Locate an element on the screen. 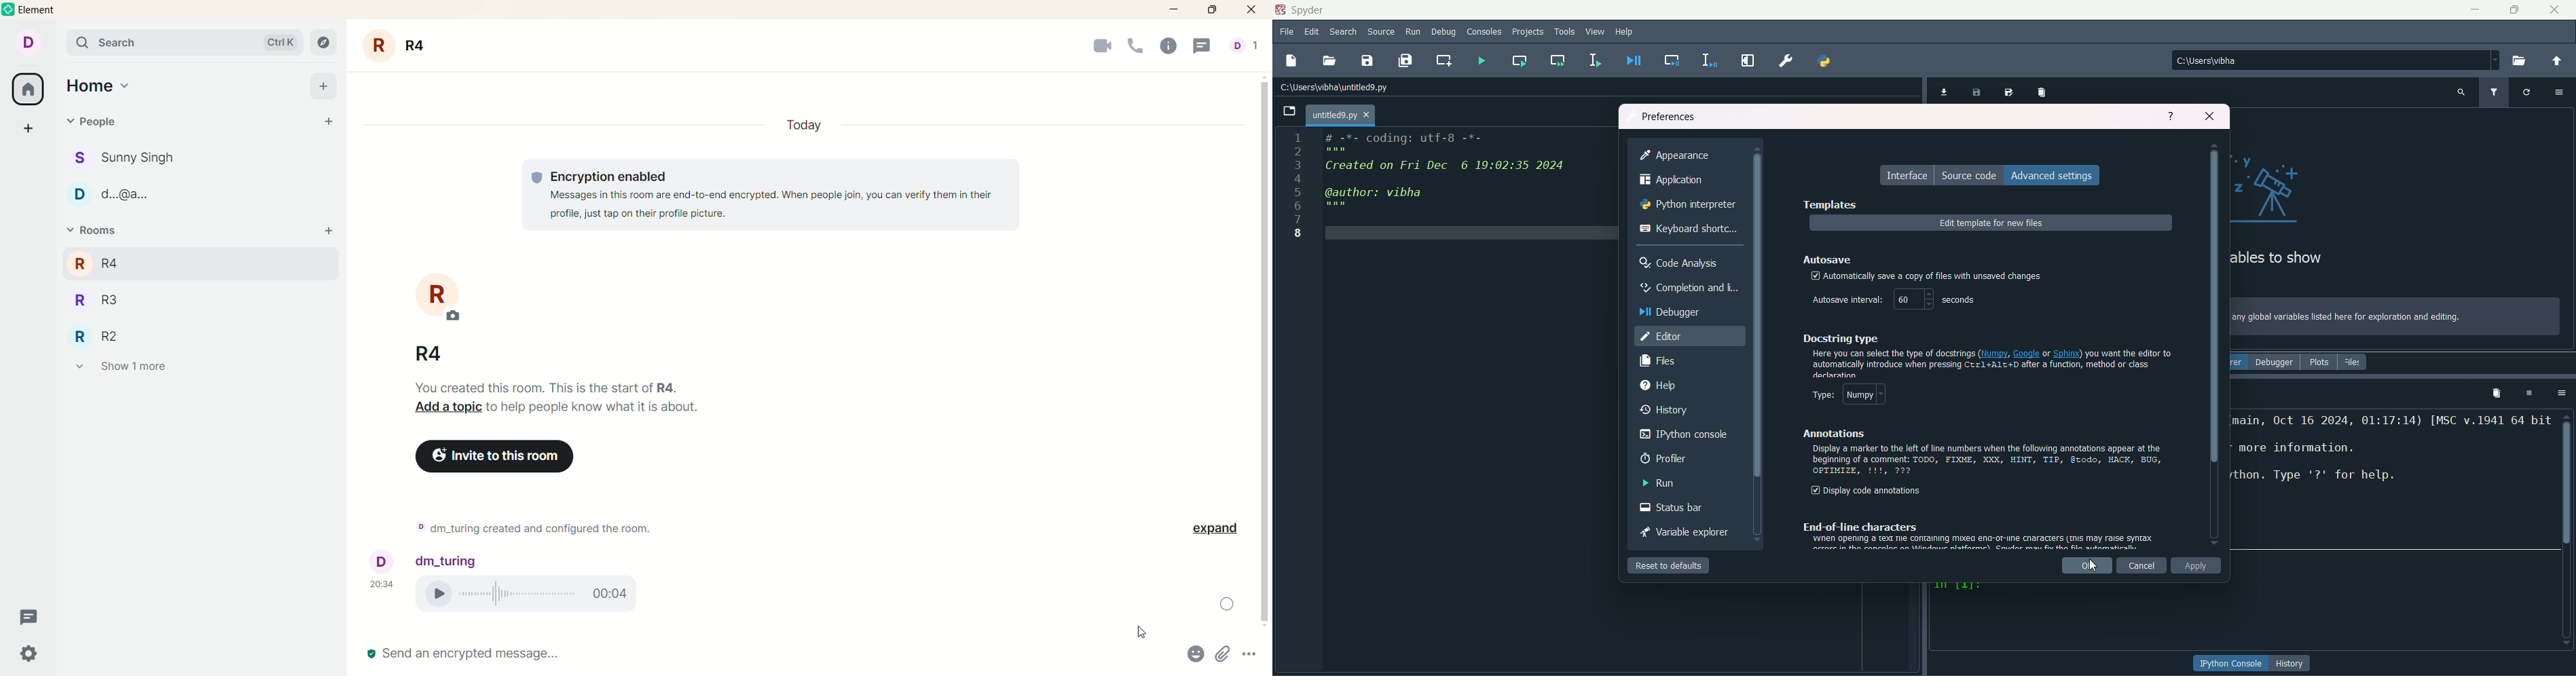 The width and height of the screenshot is (2576, 700). home is located at coordinates (98, 87).